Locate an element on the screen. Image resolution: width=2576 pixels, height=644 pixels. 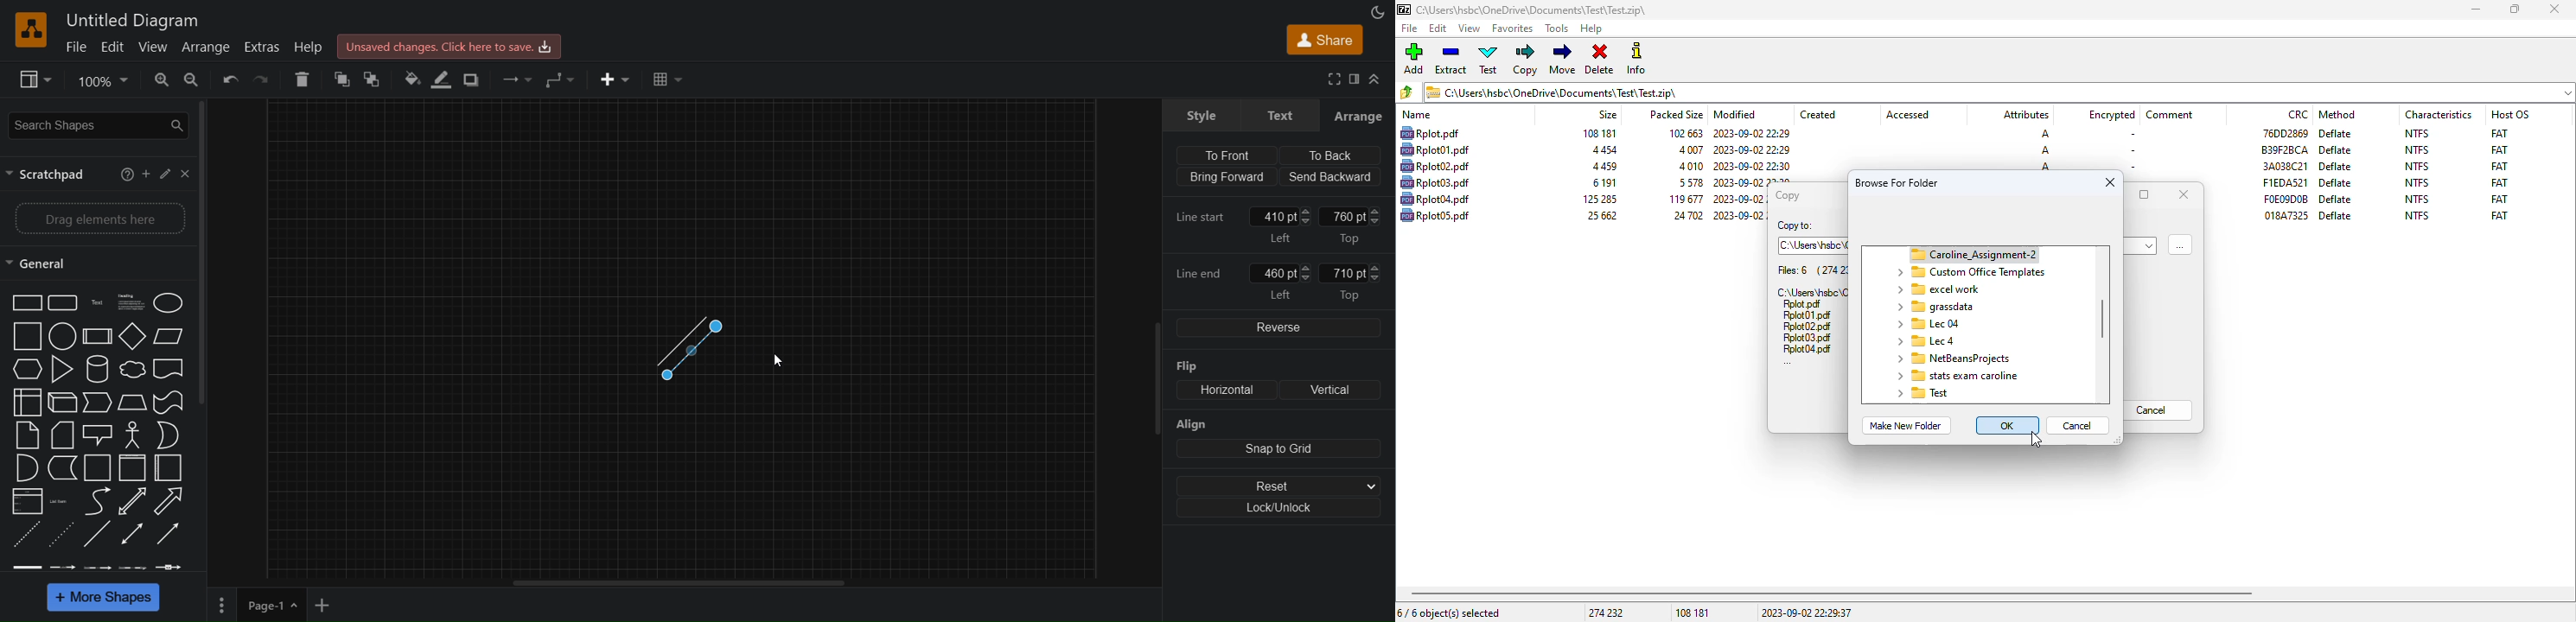
710 pt top is located at coordinates (1361, 281).